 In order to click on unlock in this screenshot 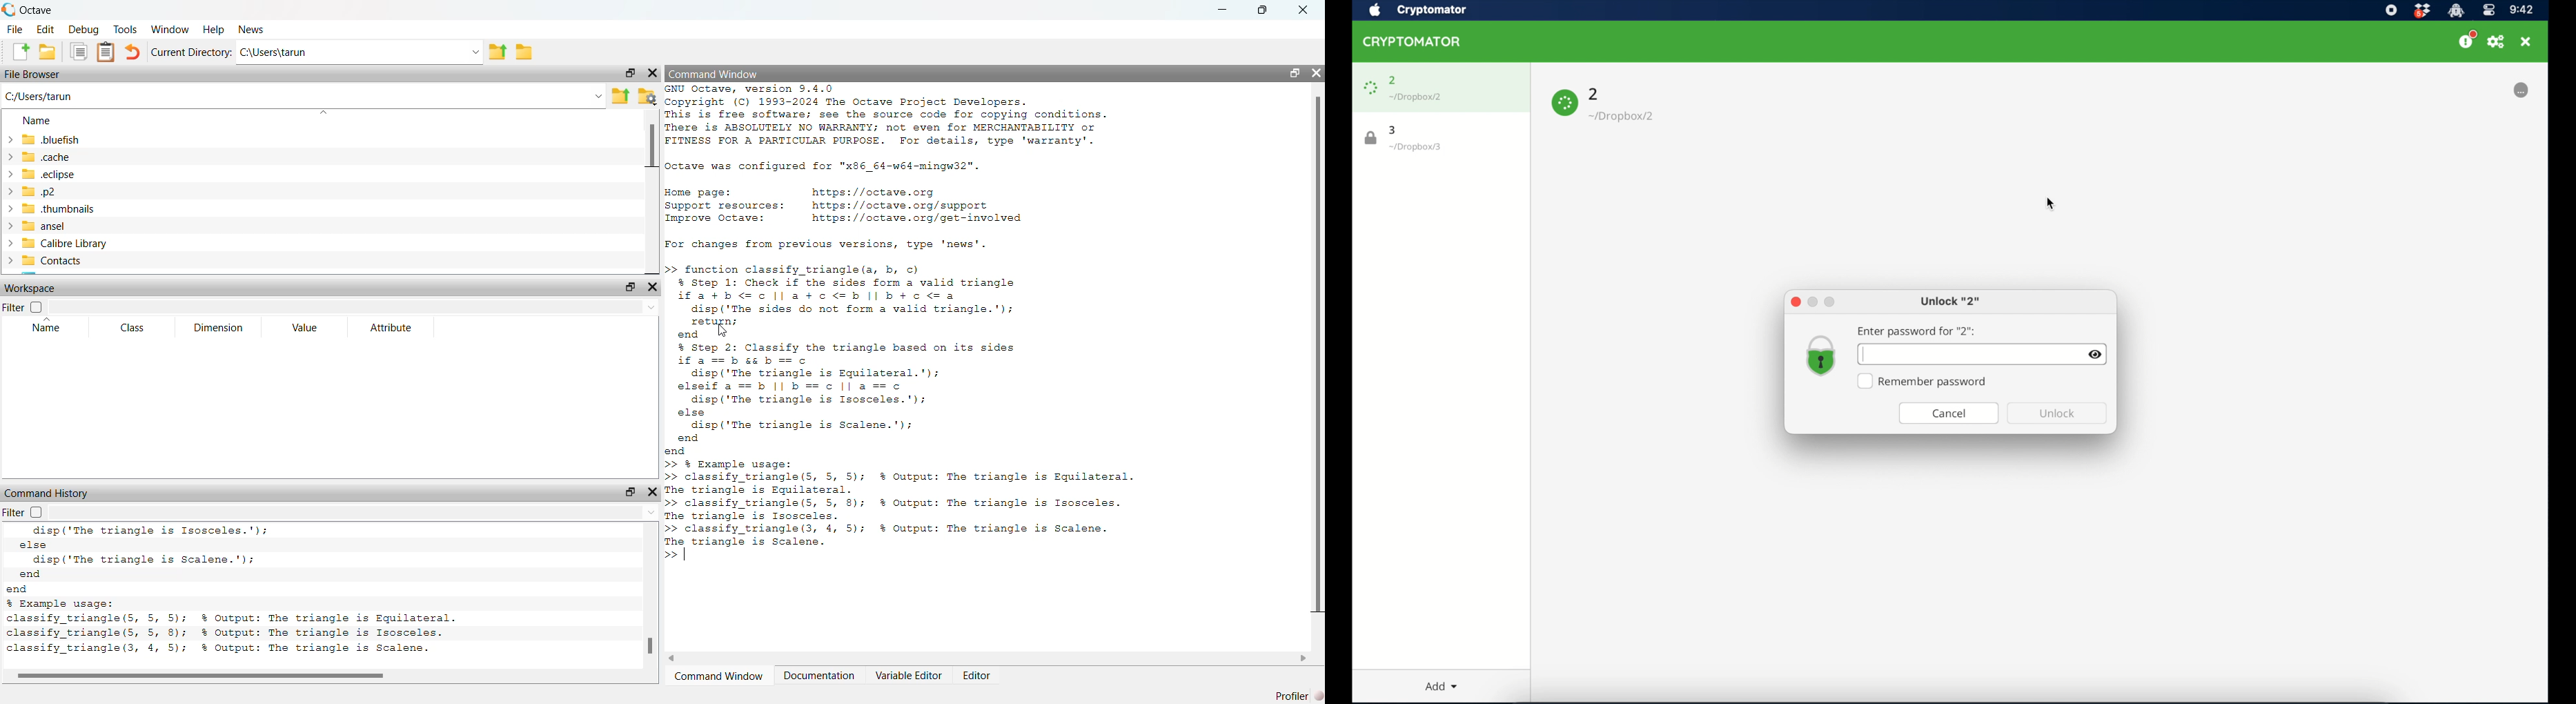, I will do `click(2057, 413)`.